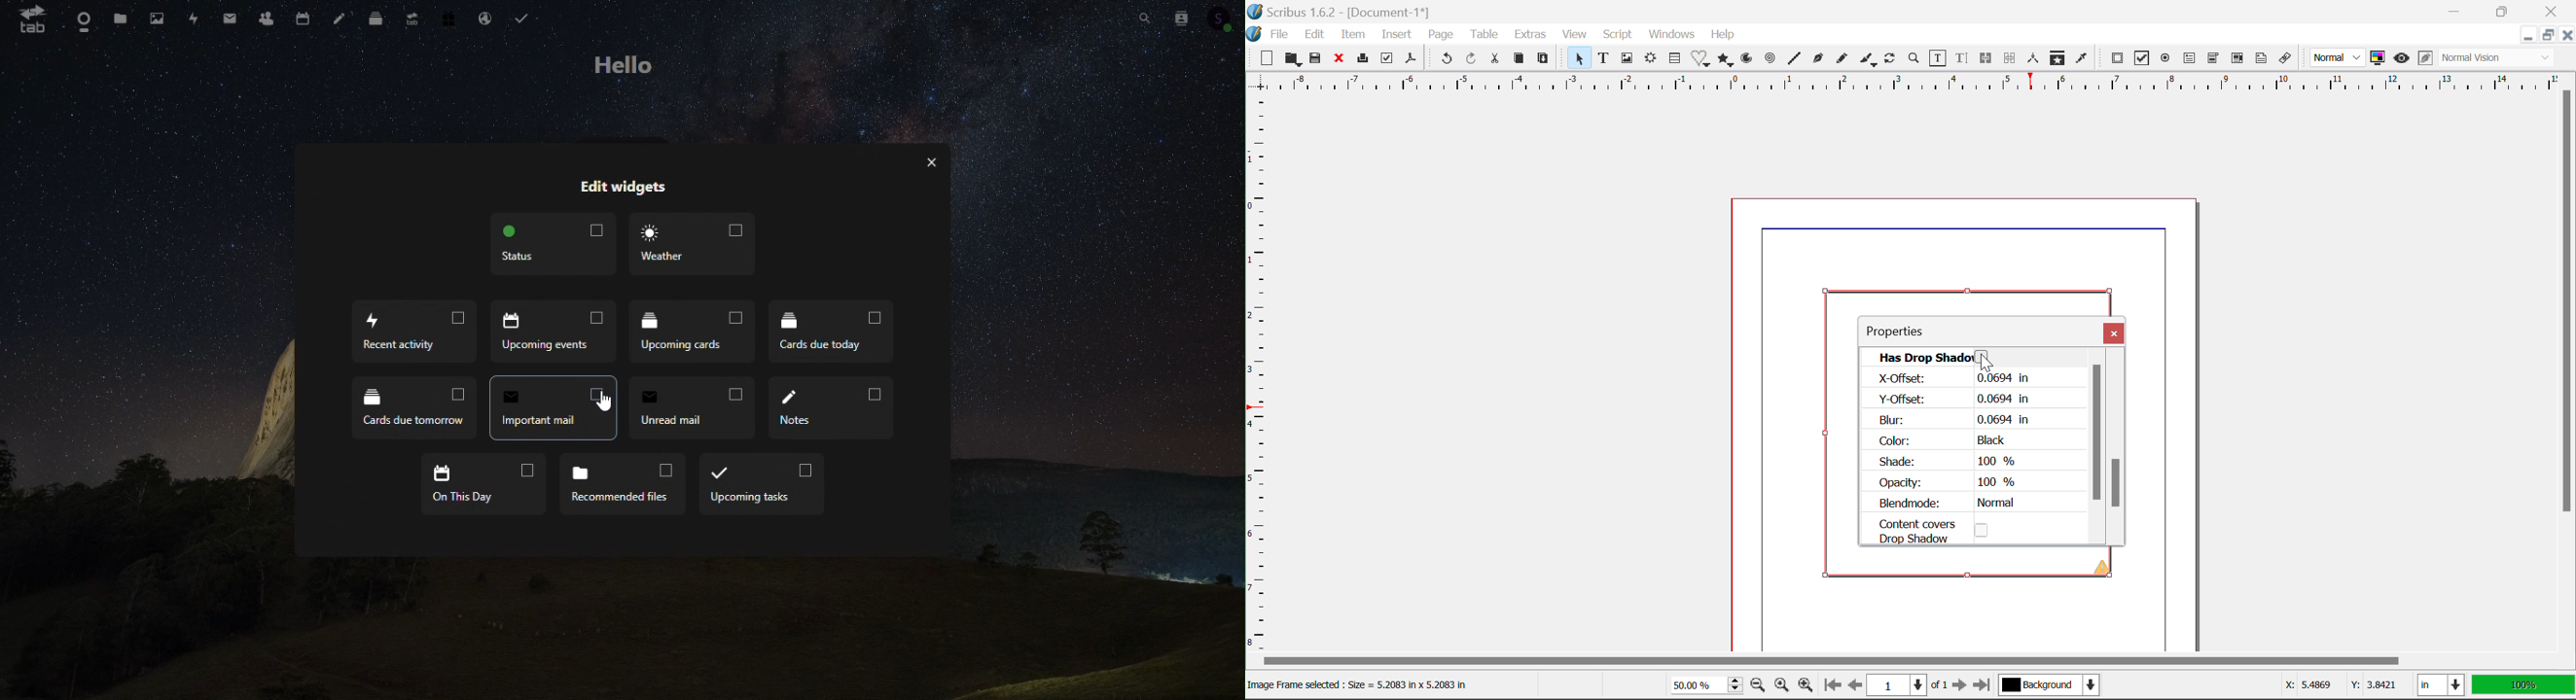 The height and width of the screenshot is (700, 2576). Describe the element at coordinates (620, 482) in the screenshot. I see `Recommended files` at that location.